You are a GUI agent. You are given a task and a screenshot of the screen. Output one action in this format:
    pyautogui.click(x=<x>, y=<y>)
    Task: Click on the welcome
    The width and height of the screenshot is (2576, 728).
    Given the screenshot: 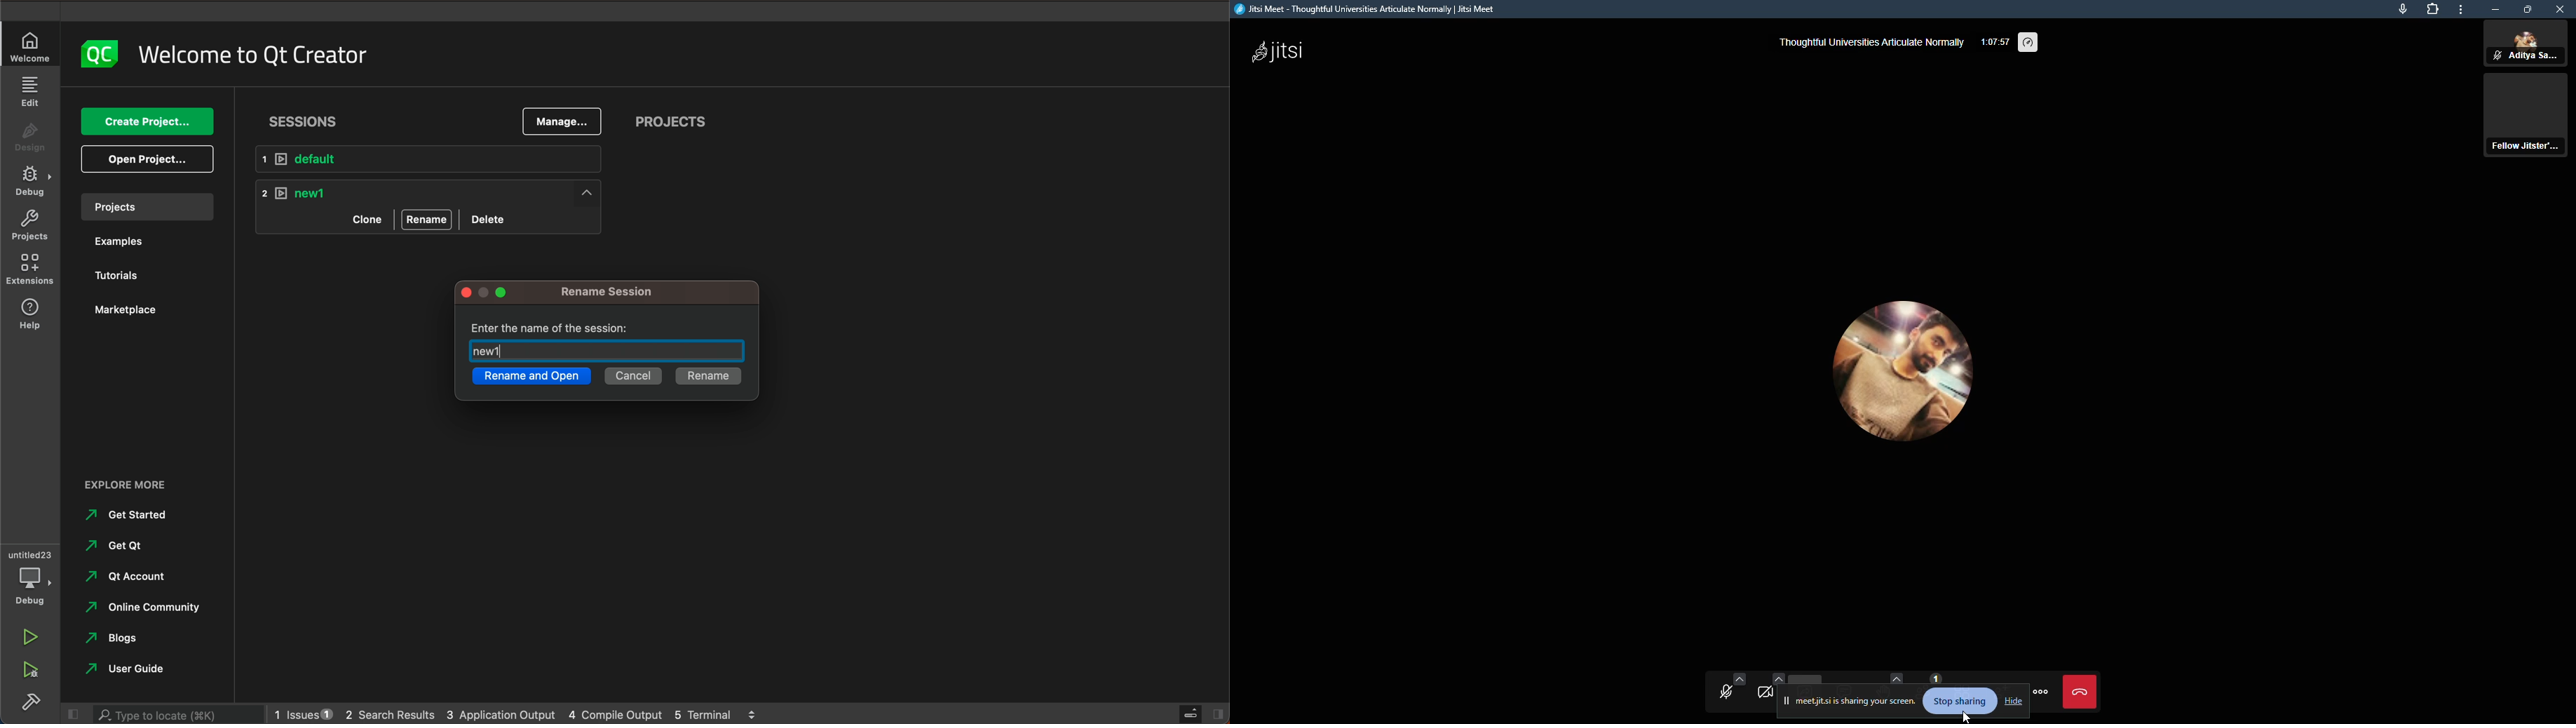 What is the action you would take?
    pyautogui.click(x=252, y=52)
    